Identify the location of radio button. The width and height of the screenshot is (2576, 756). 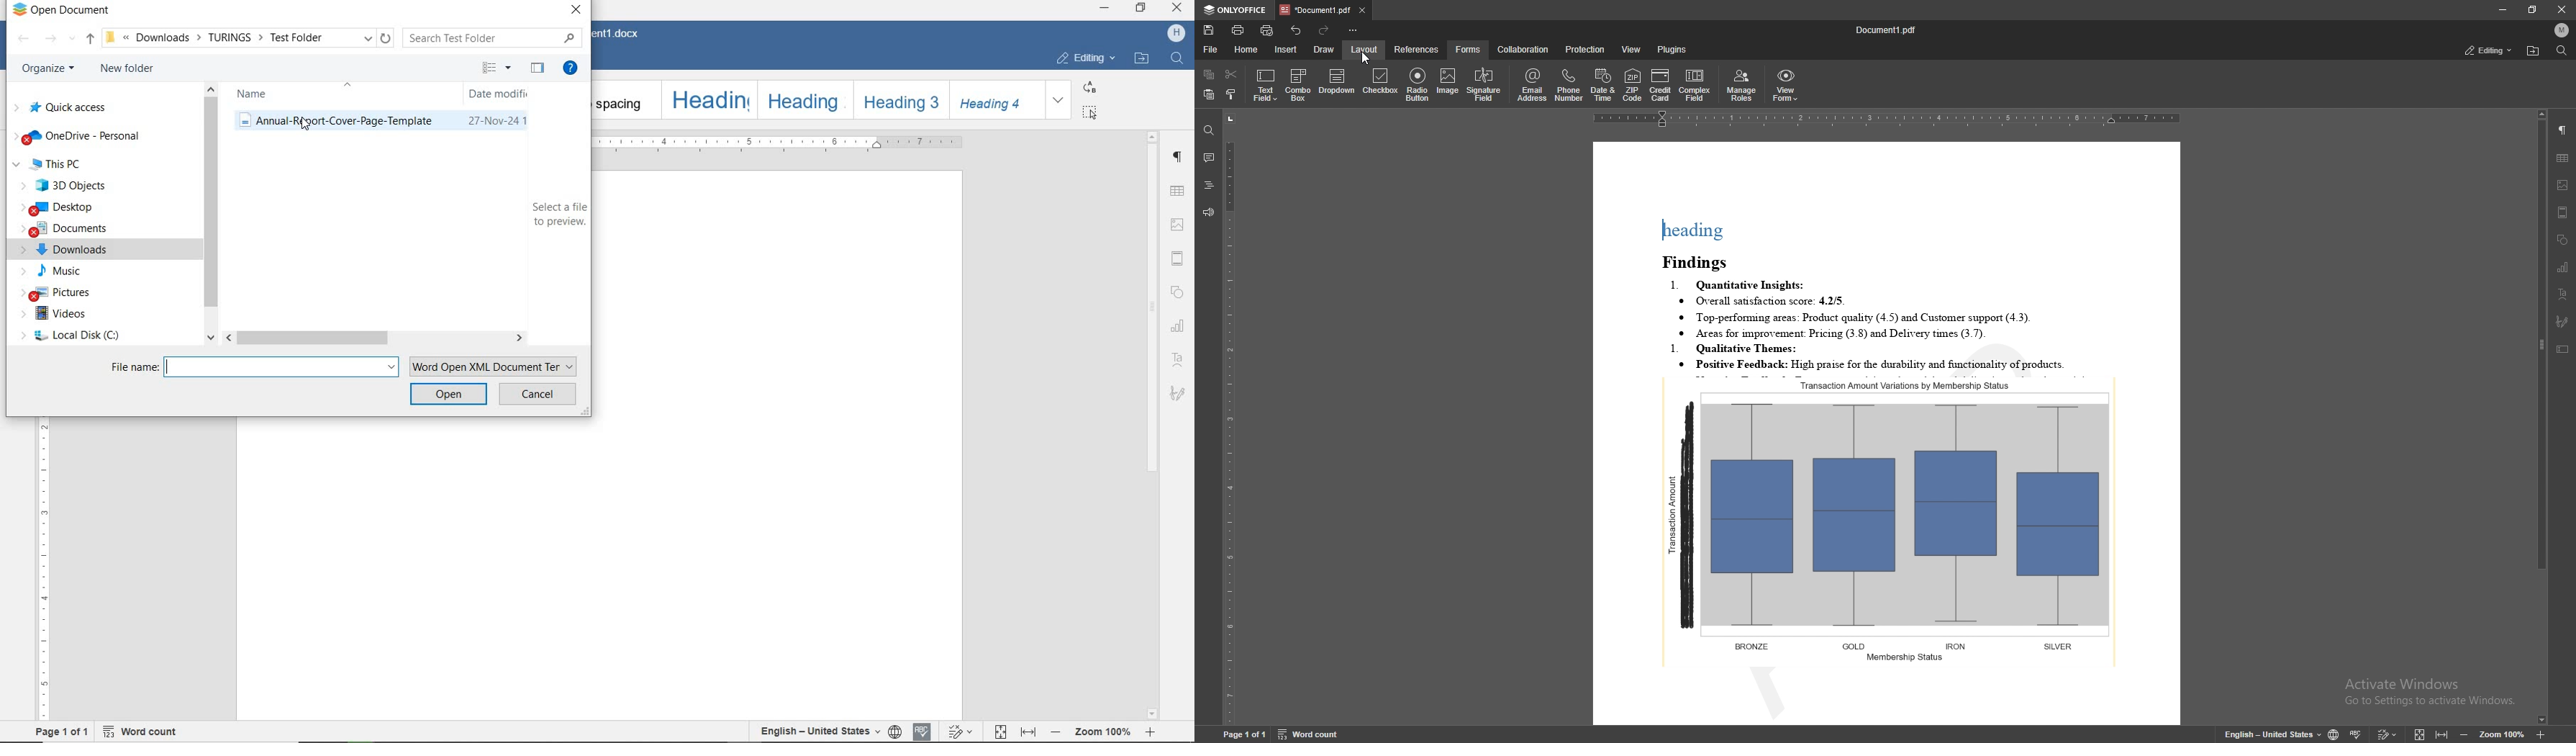
(1417, 86).